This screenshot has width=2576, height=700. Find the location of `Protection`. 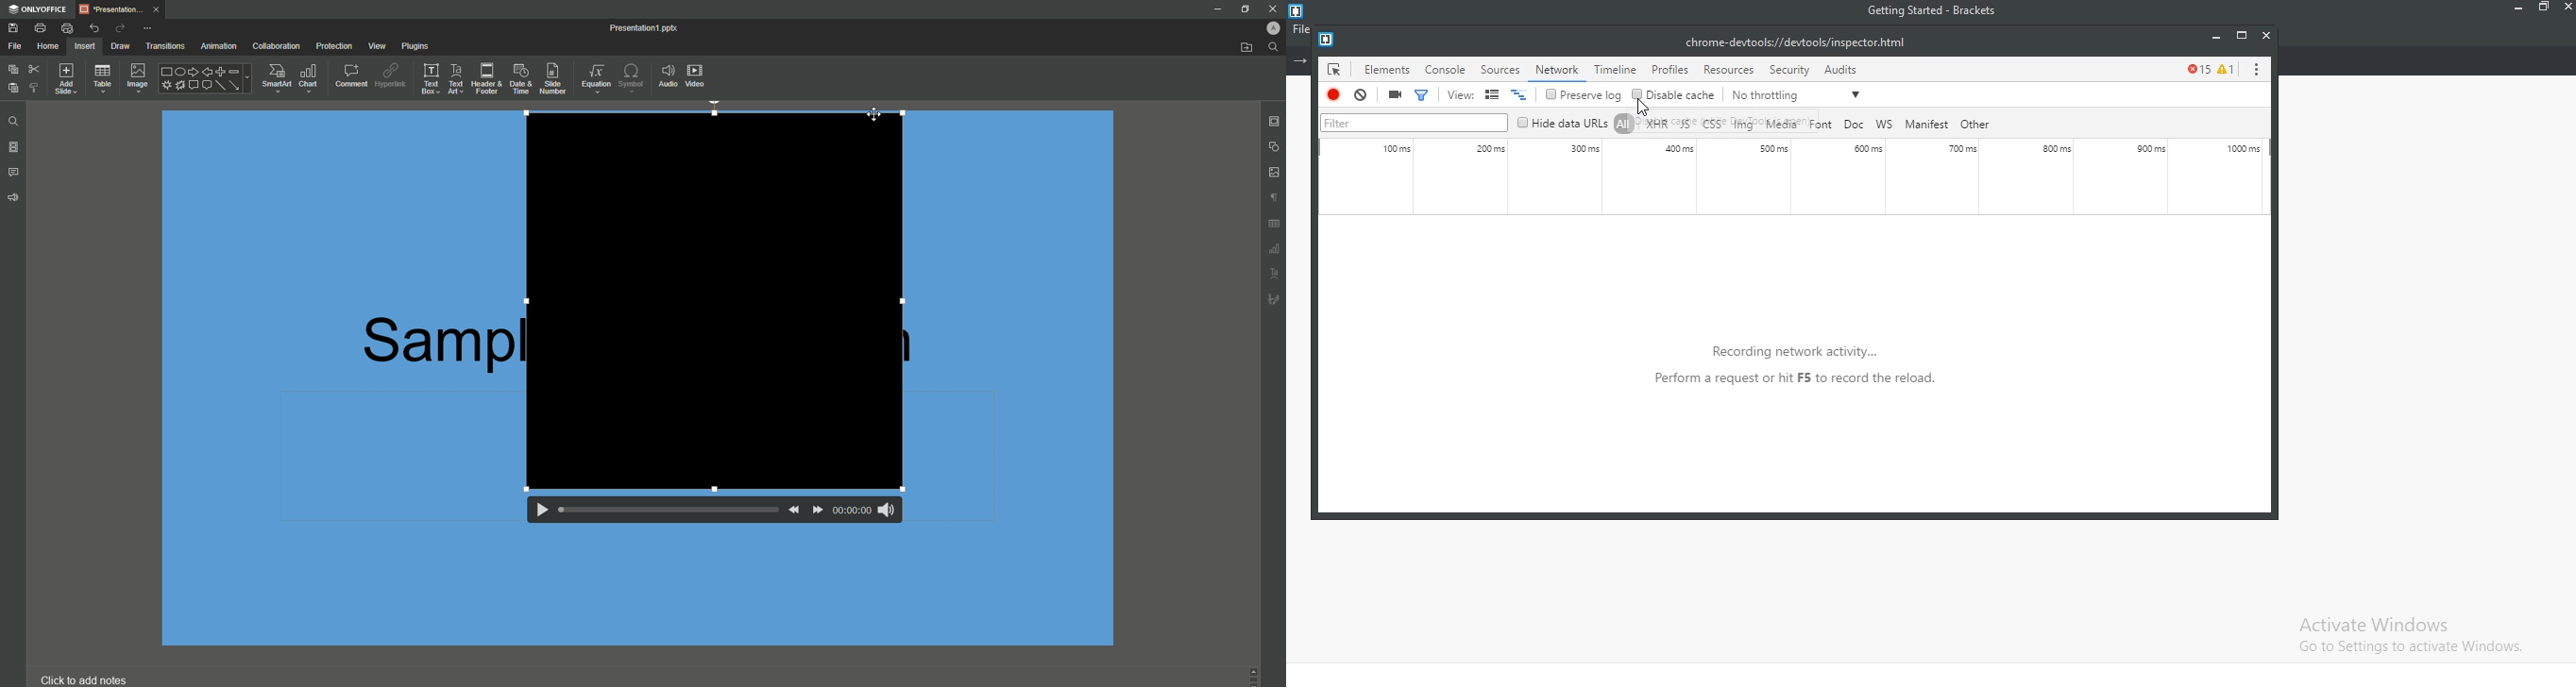

Protection is located at coordinates (334, 46).